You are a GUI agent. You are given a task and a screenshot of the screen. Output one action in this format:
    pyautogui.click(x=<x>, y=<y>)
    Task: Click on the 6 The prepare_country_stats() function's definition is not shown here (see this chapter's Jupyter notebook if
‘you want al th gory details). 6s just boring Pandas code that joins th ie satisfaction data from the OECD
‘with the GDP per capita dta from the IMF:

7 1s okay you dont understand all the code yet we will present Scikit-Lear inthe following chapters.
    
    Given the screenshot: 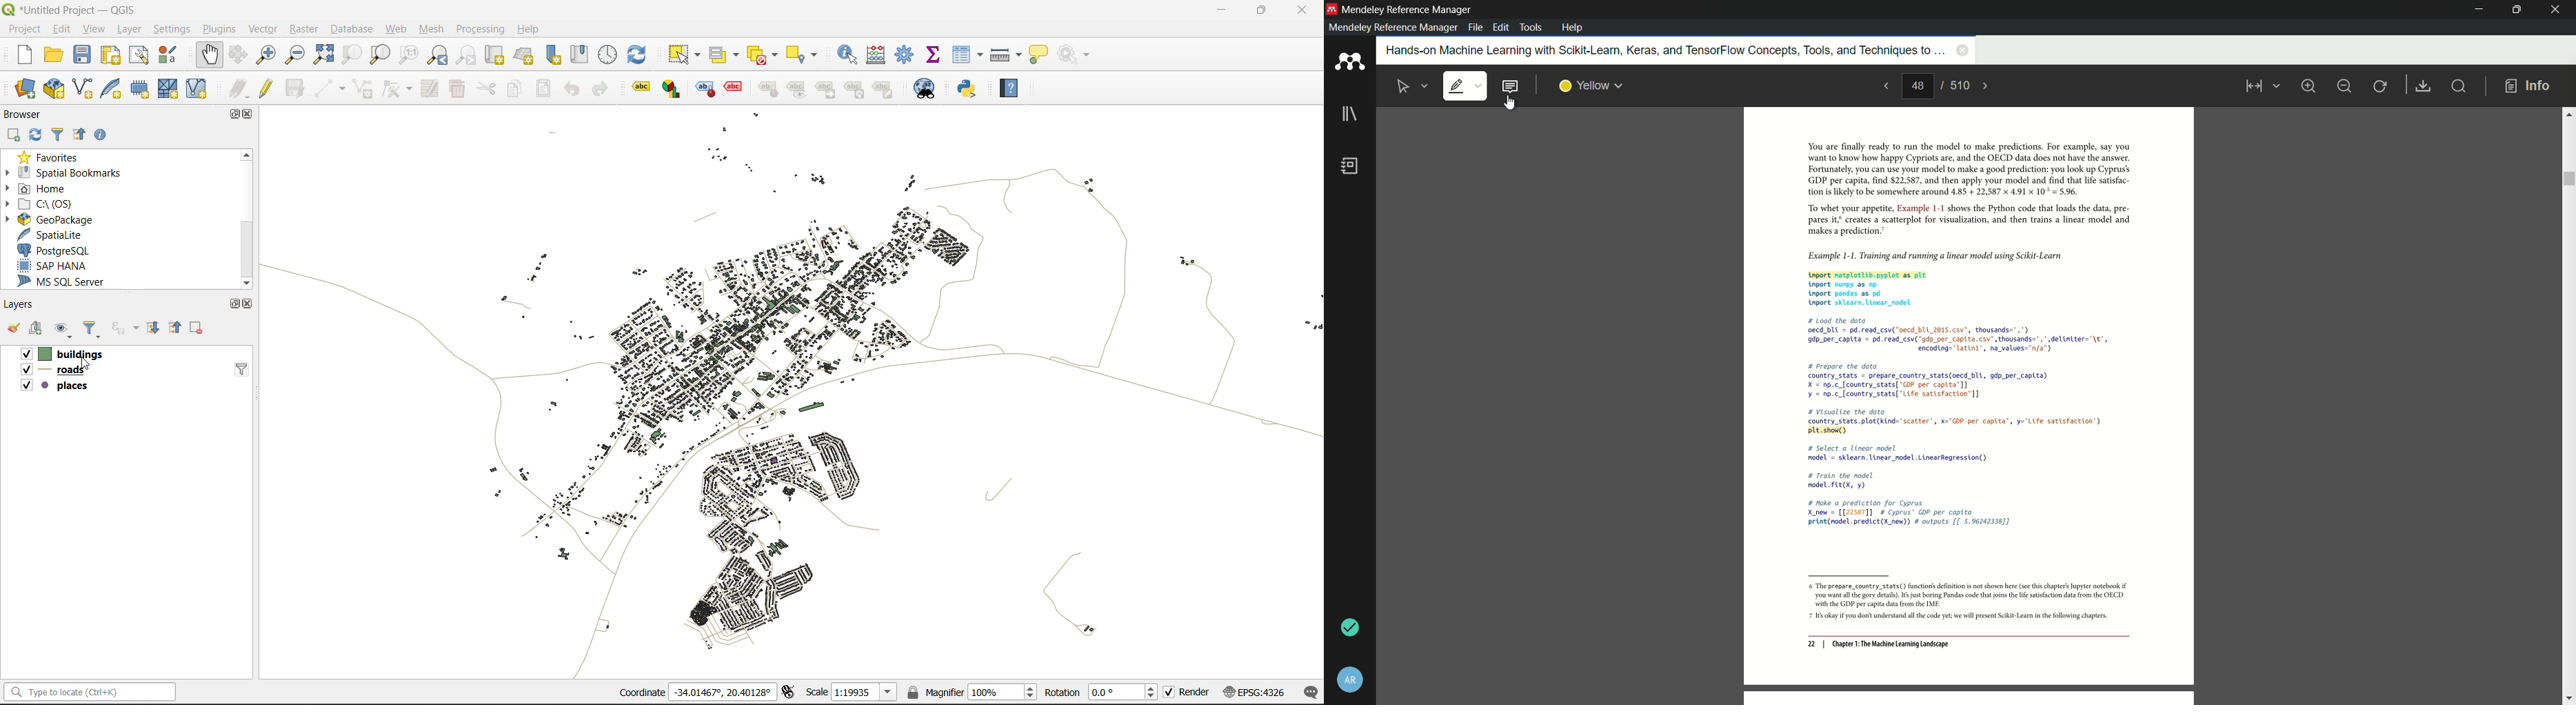 What is the action you would take?
    pyautogui.click(x=1963, y=603)
    